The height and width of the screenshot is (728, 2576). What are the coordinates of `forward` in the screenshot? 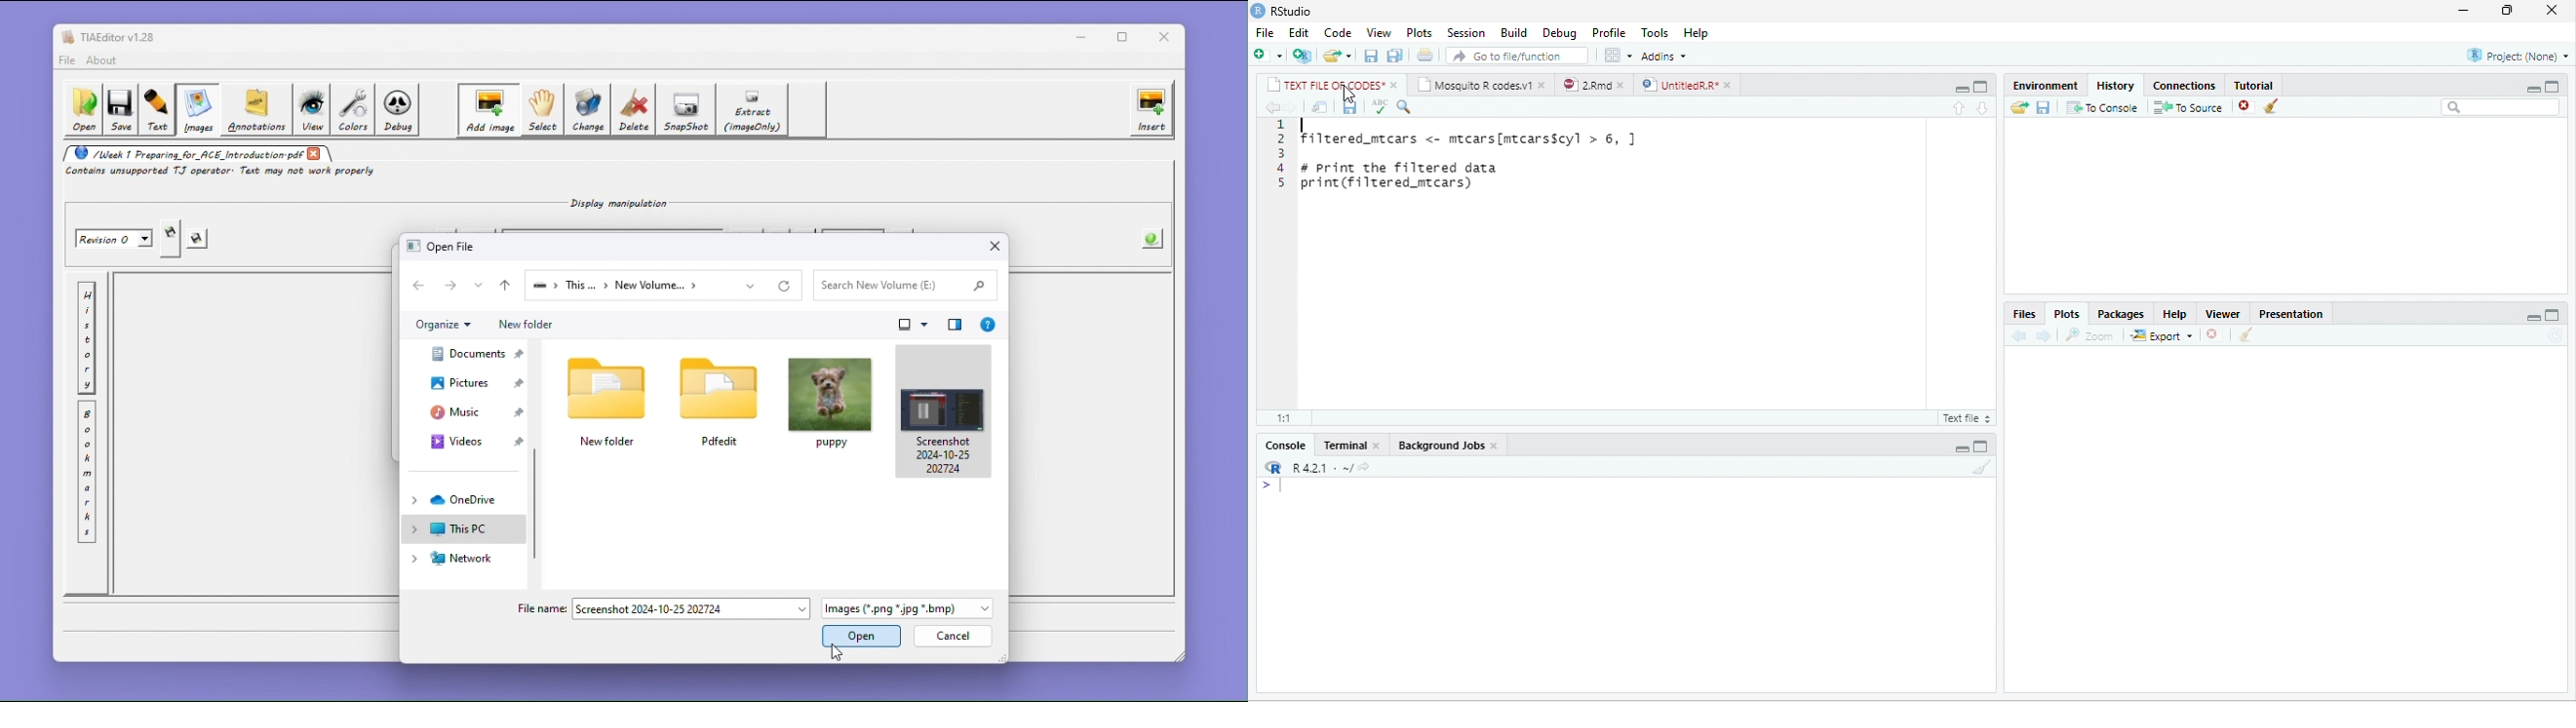 It's located at (1291, 107).